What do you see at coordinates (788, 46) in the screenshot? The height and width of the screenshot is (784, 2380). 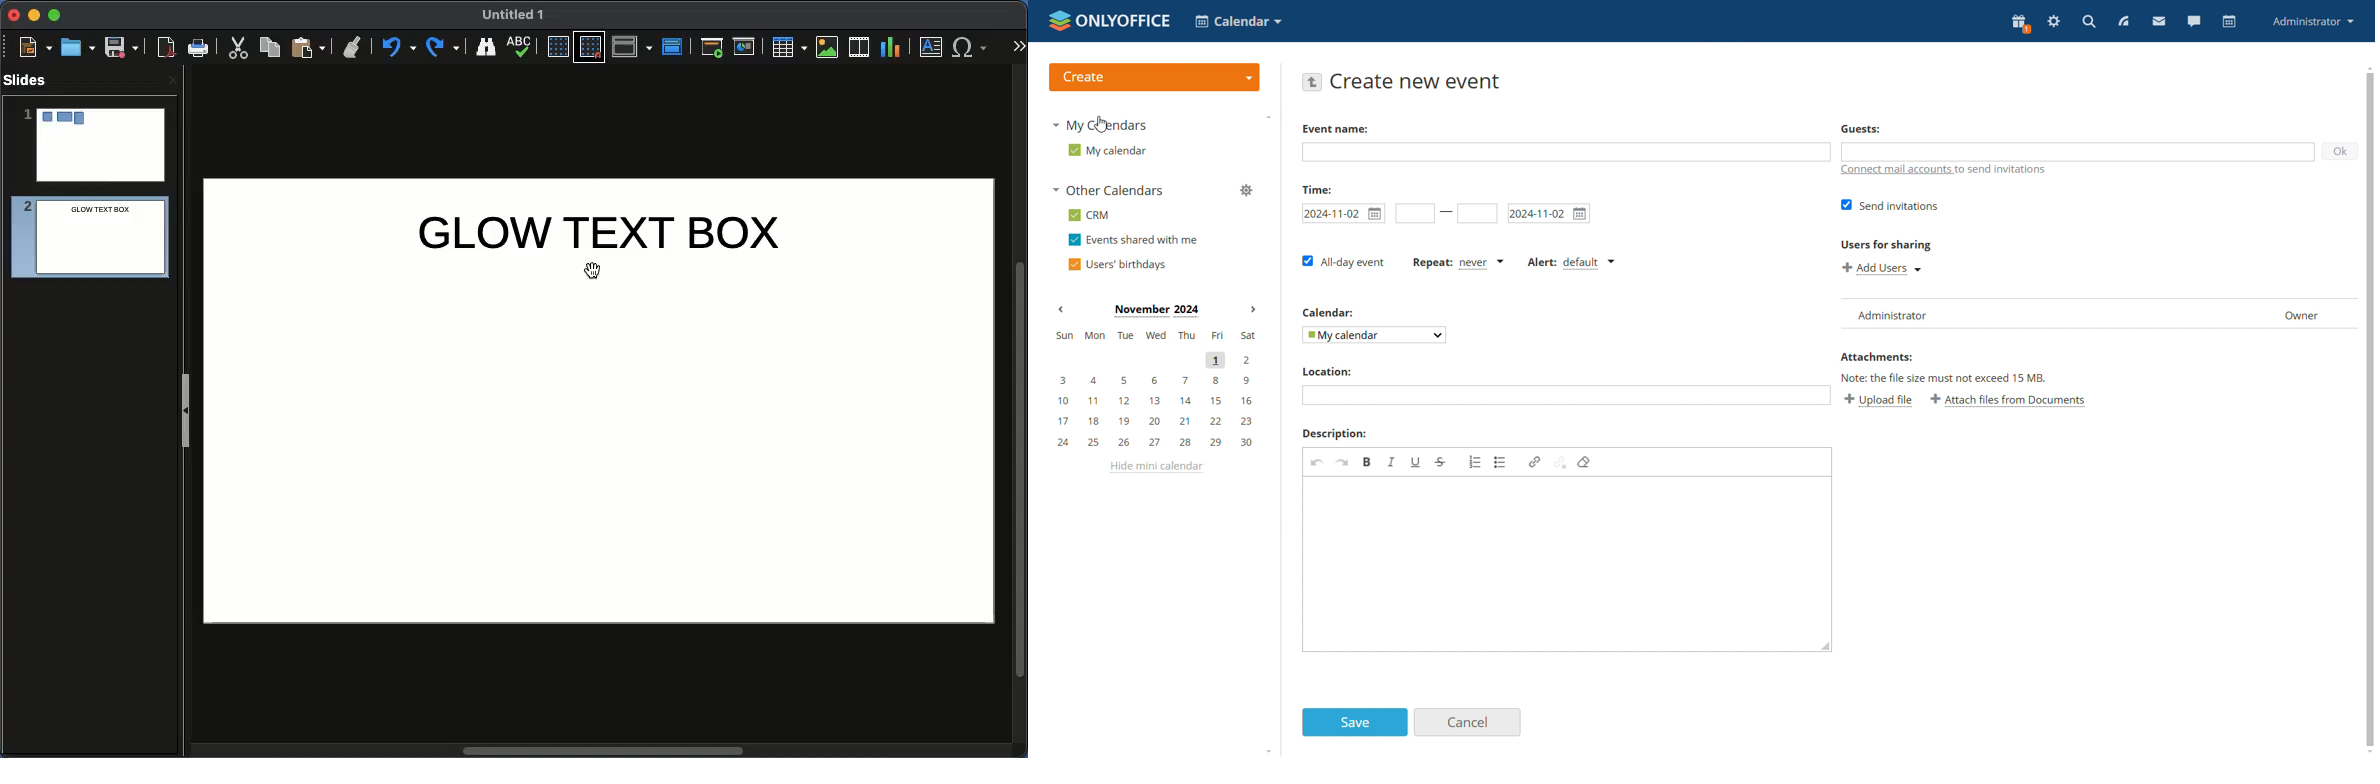 I see `Table` at bounding box center [788, 46].